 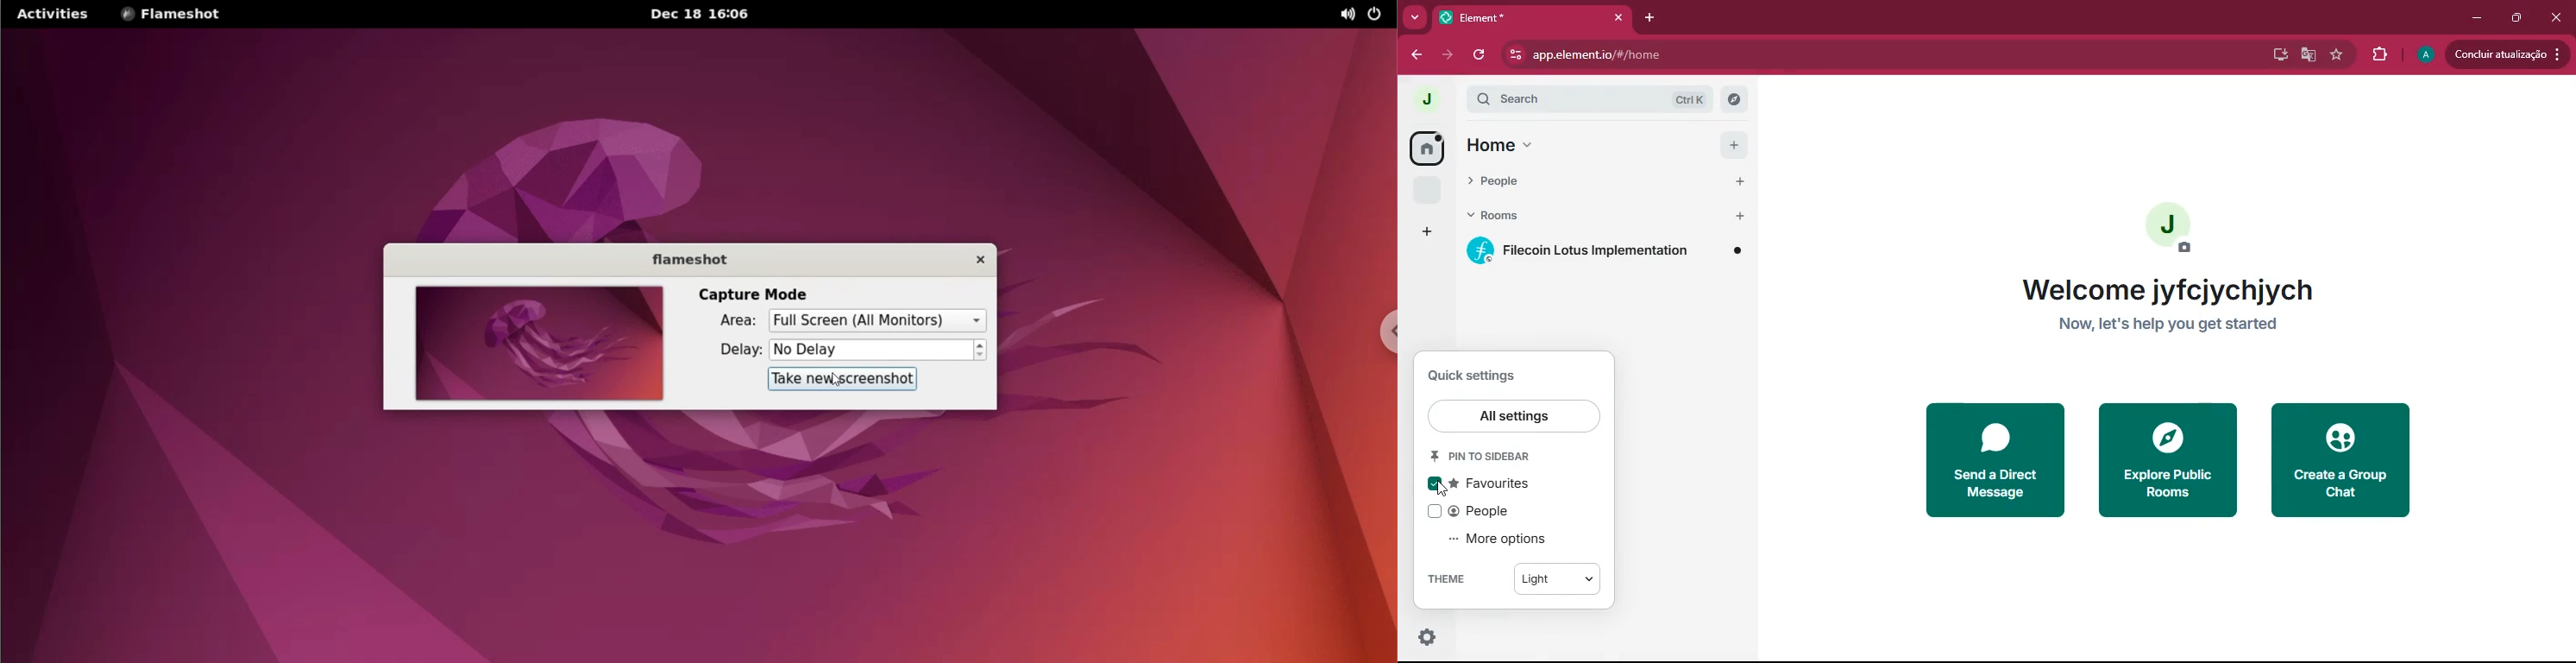 I want to click on forward, so click(x=1448, y=56).